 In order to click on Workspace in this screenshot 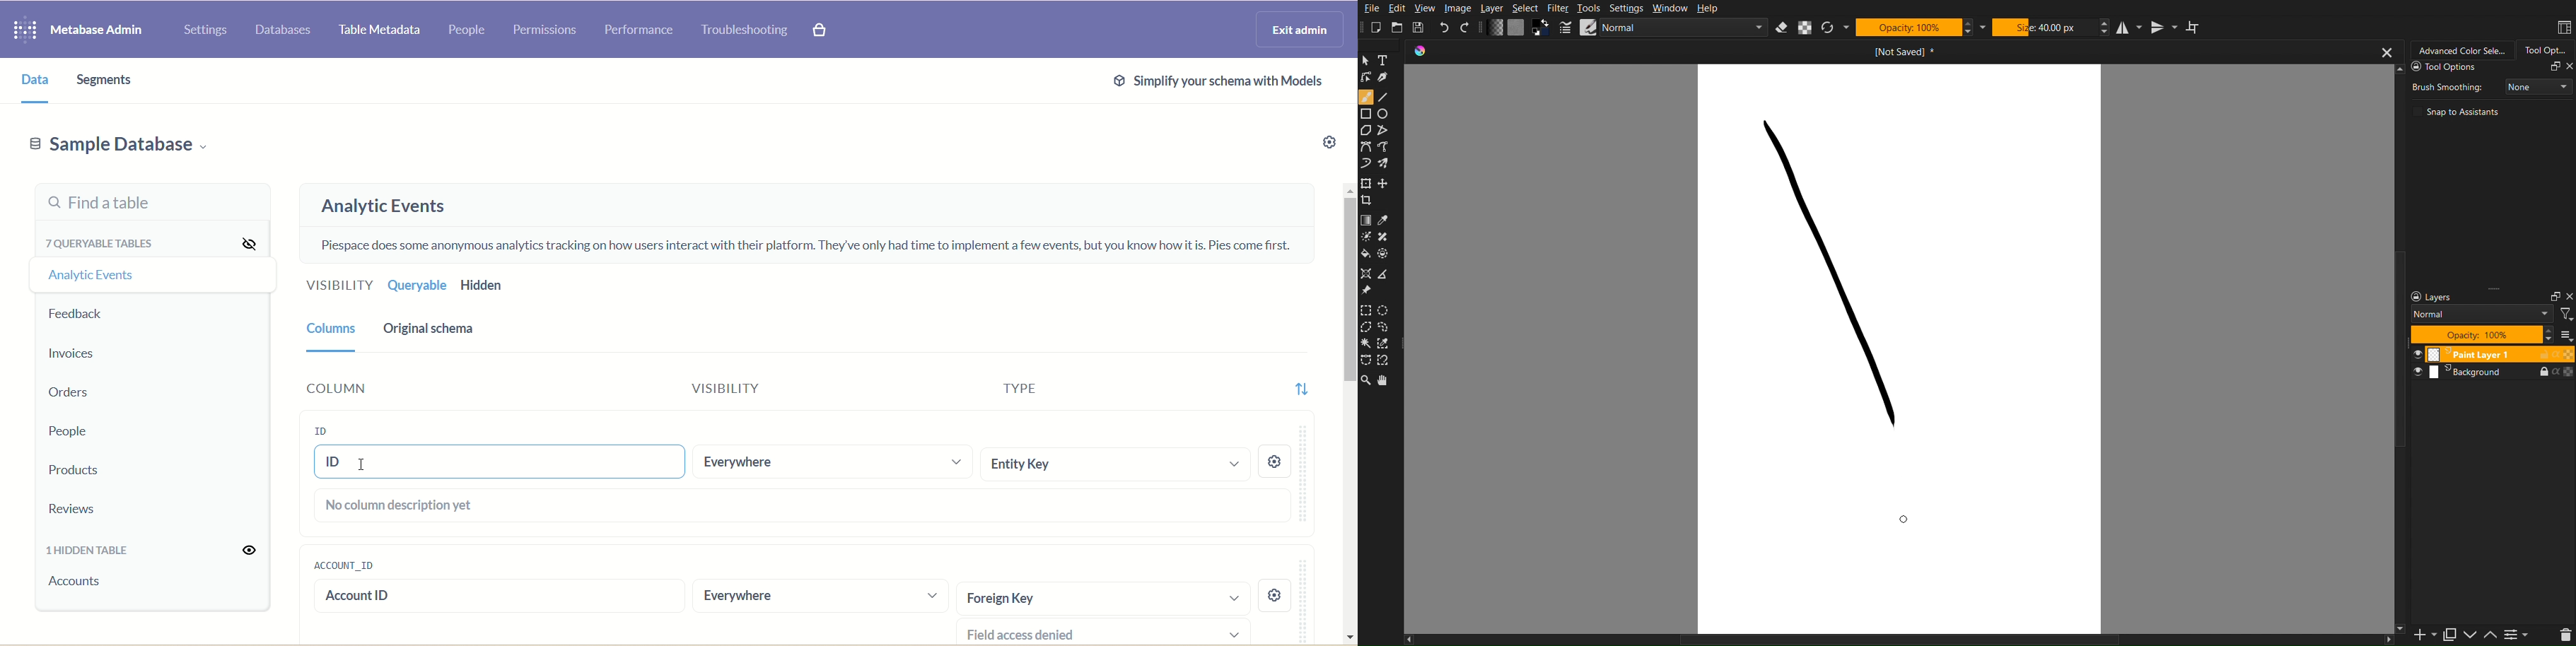, I will do `click(2564, 27)`.